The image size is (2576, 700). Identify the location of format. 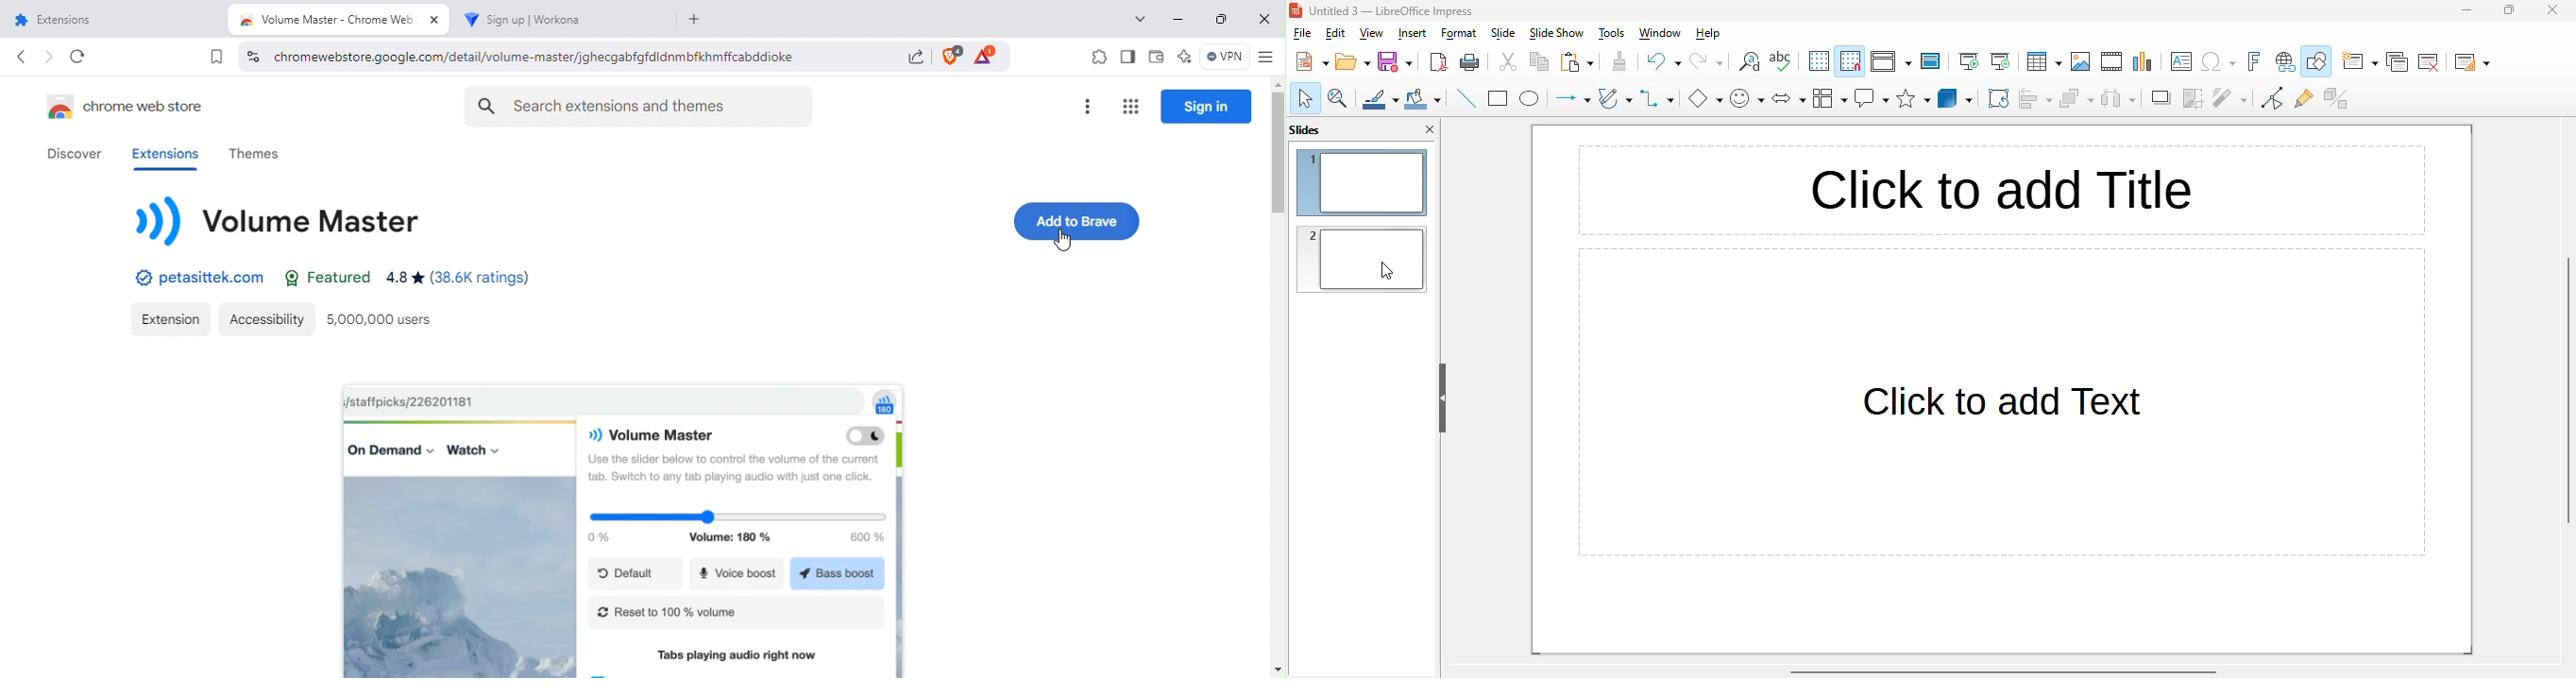
(1458, 34).